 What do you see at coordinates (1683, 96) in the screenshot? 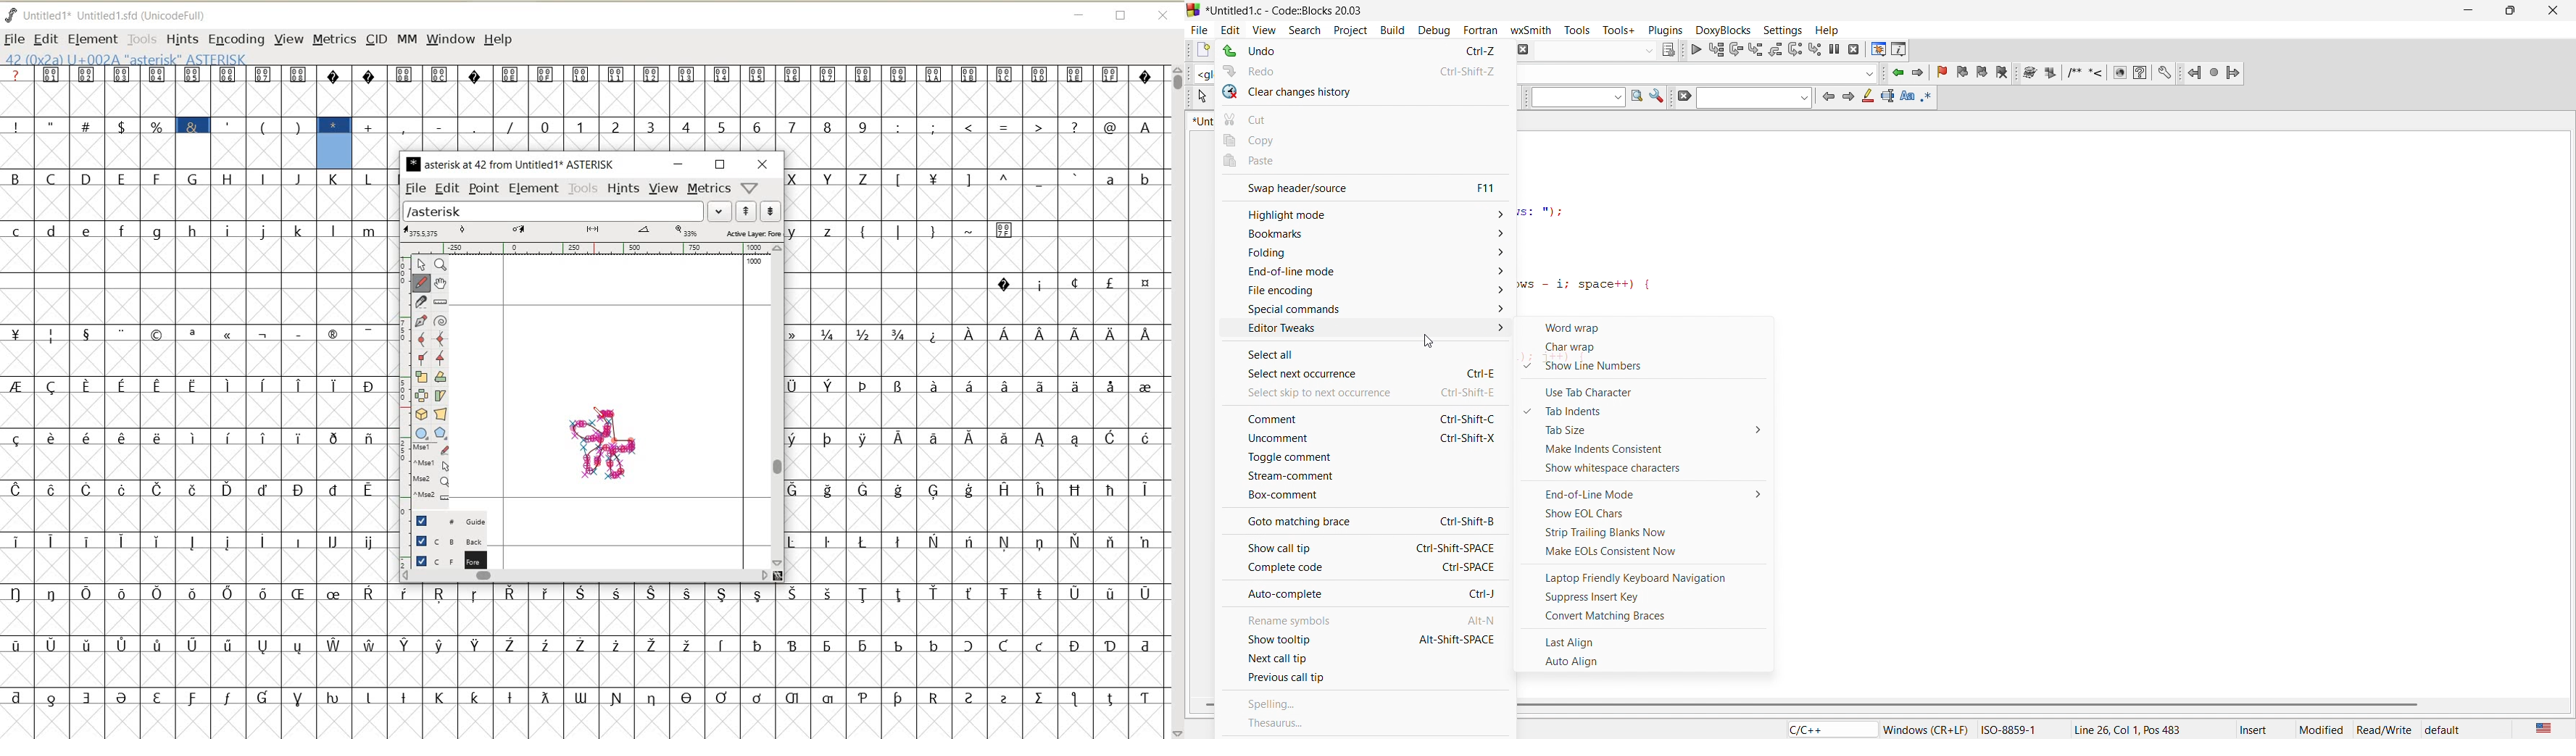
I see `icon` at bounding box center [1683, 96].